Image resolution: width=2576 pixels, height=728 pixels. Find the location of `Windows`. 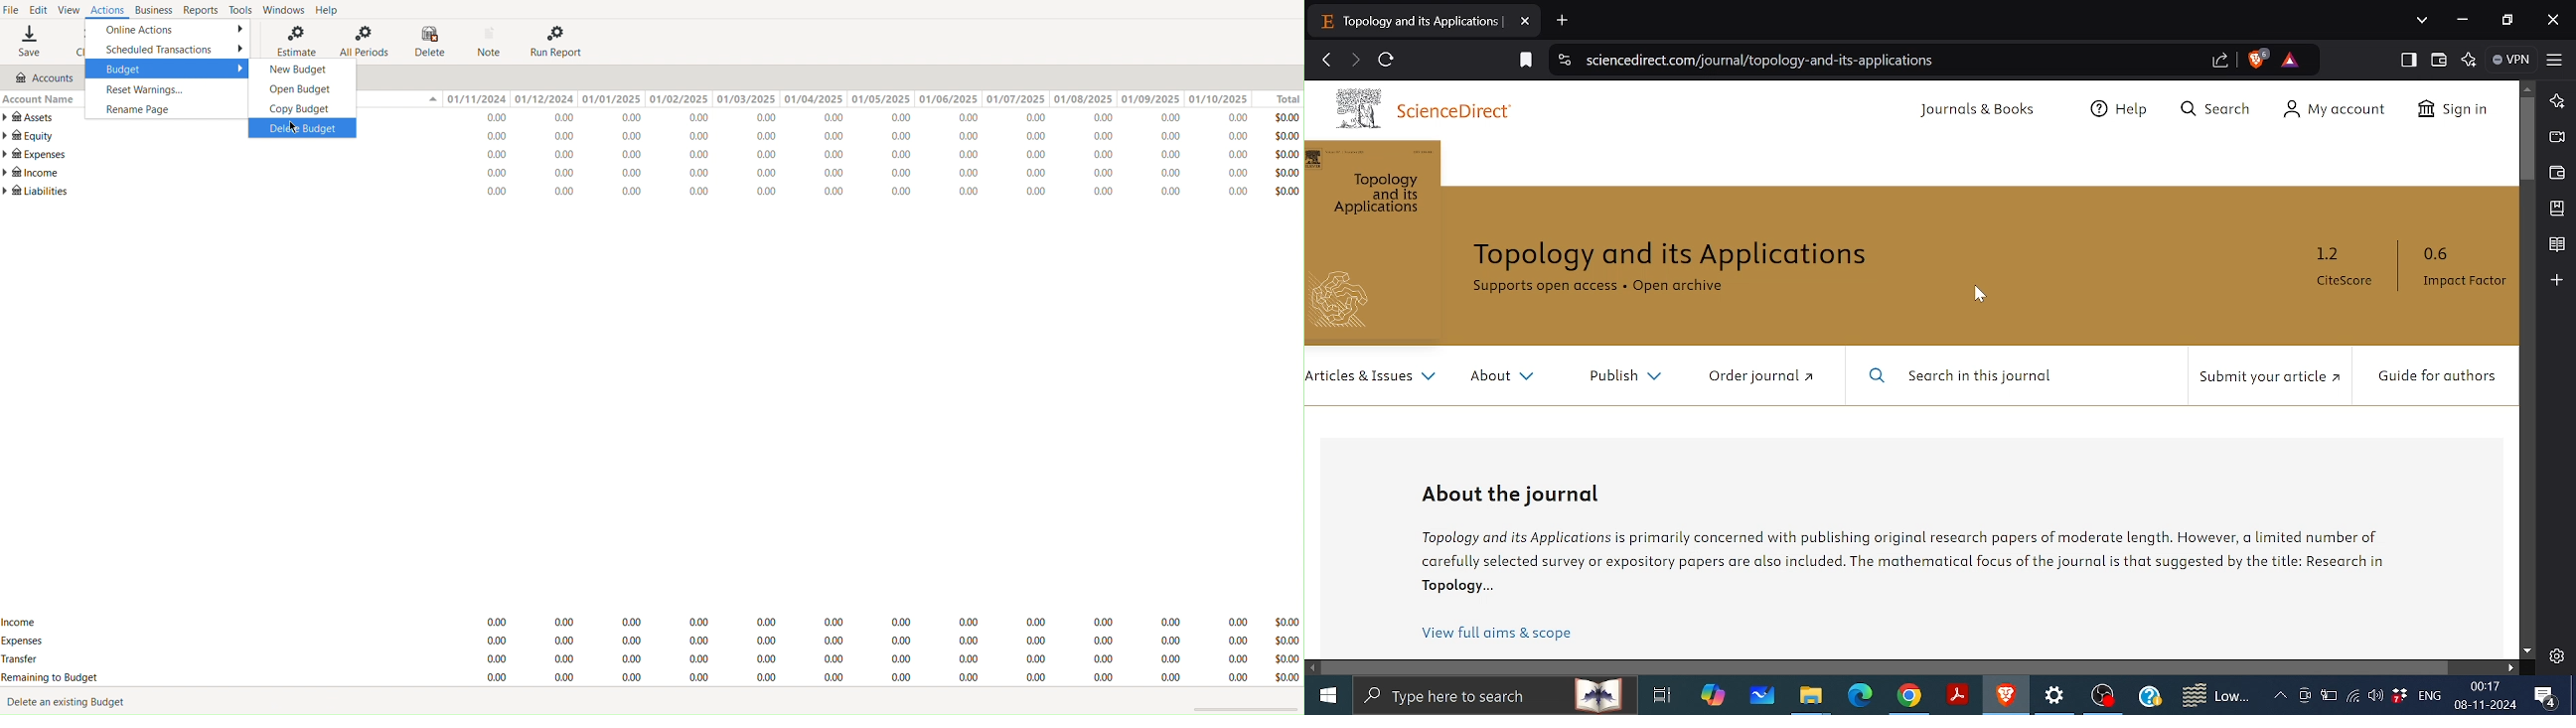

Windows is located at coordinates (284, 10).